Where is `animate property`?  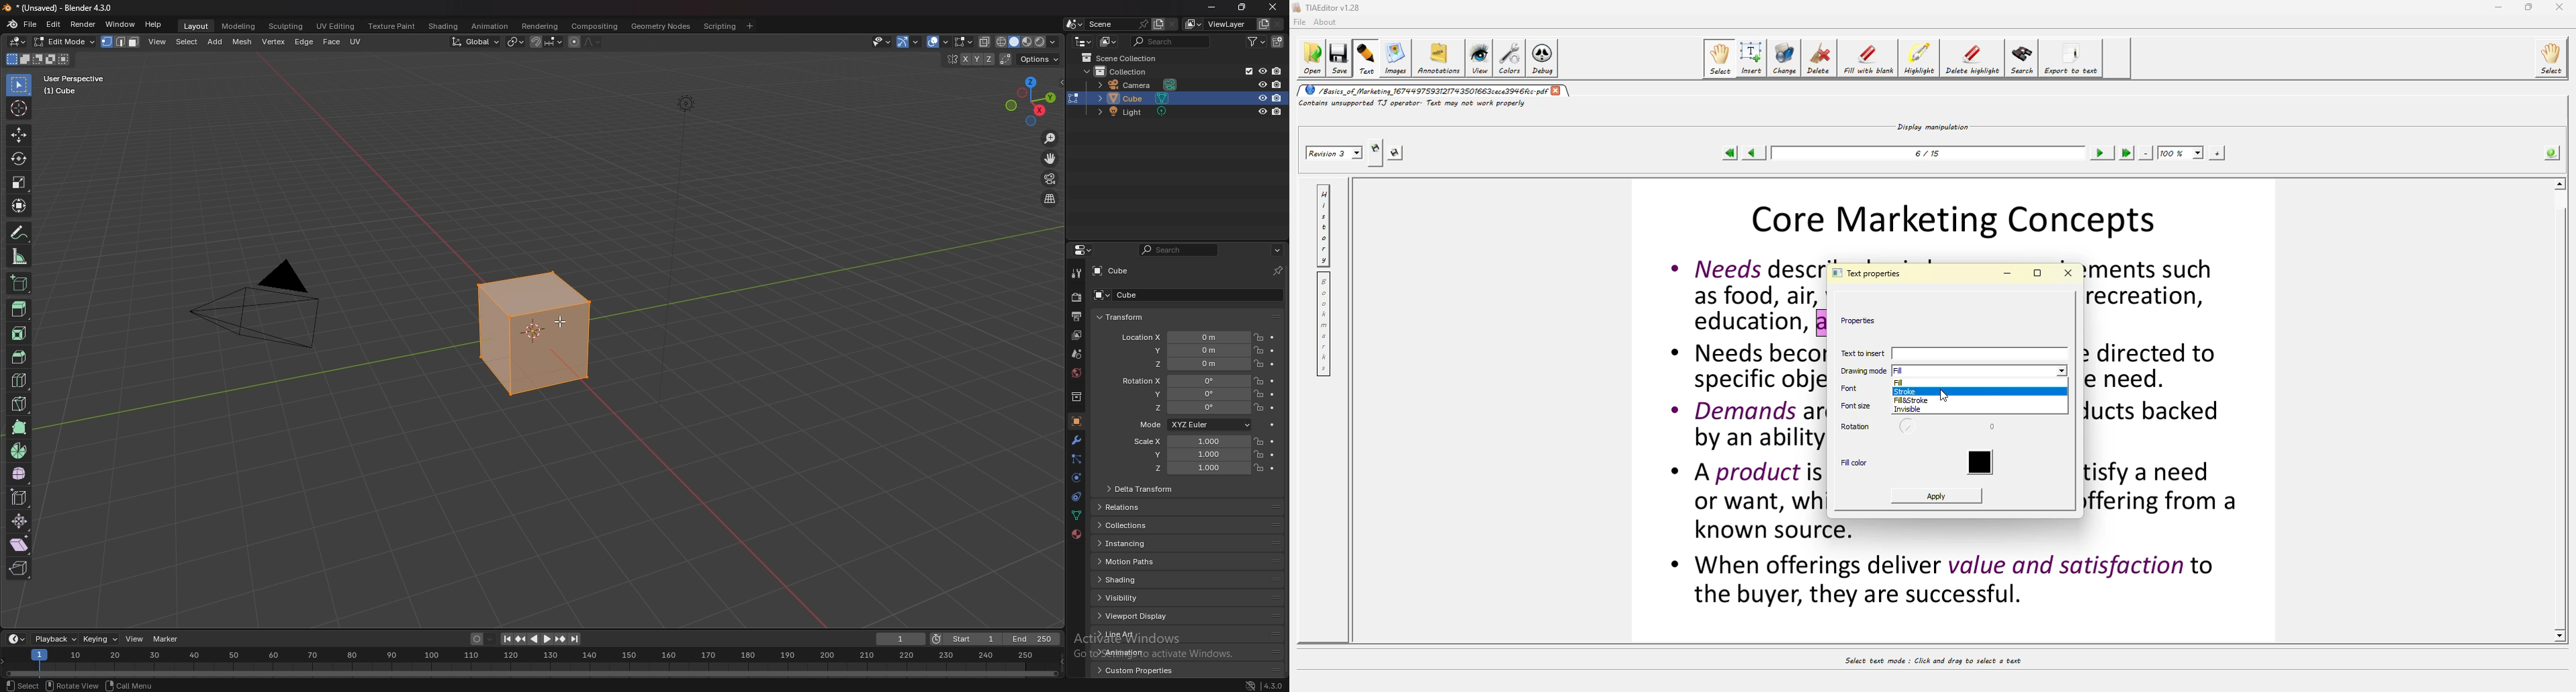
animate property is located at coordinates (1273, 408).